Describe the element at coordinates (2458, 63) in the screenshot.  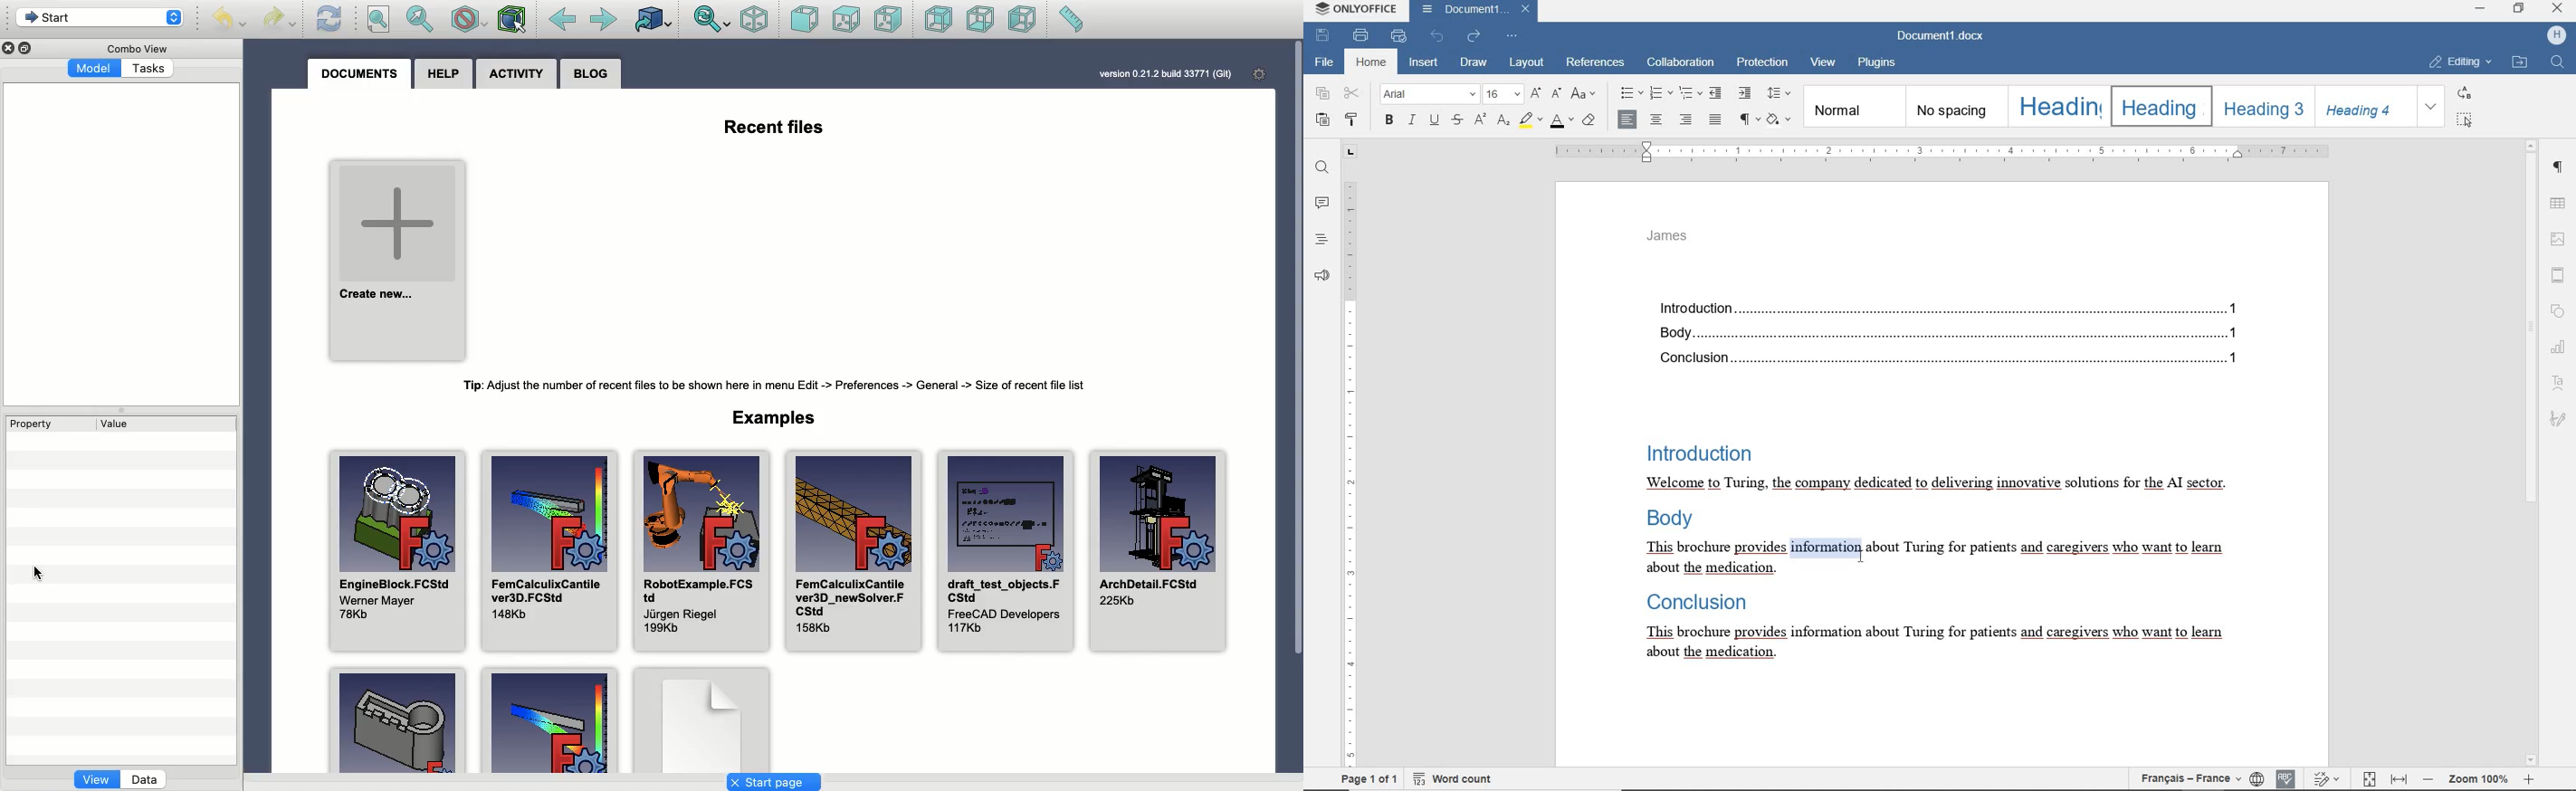
I see `EDITING` at that location.